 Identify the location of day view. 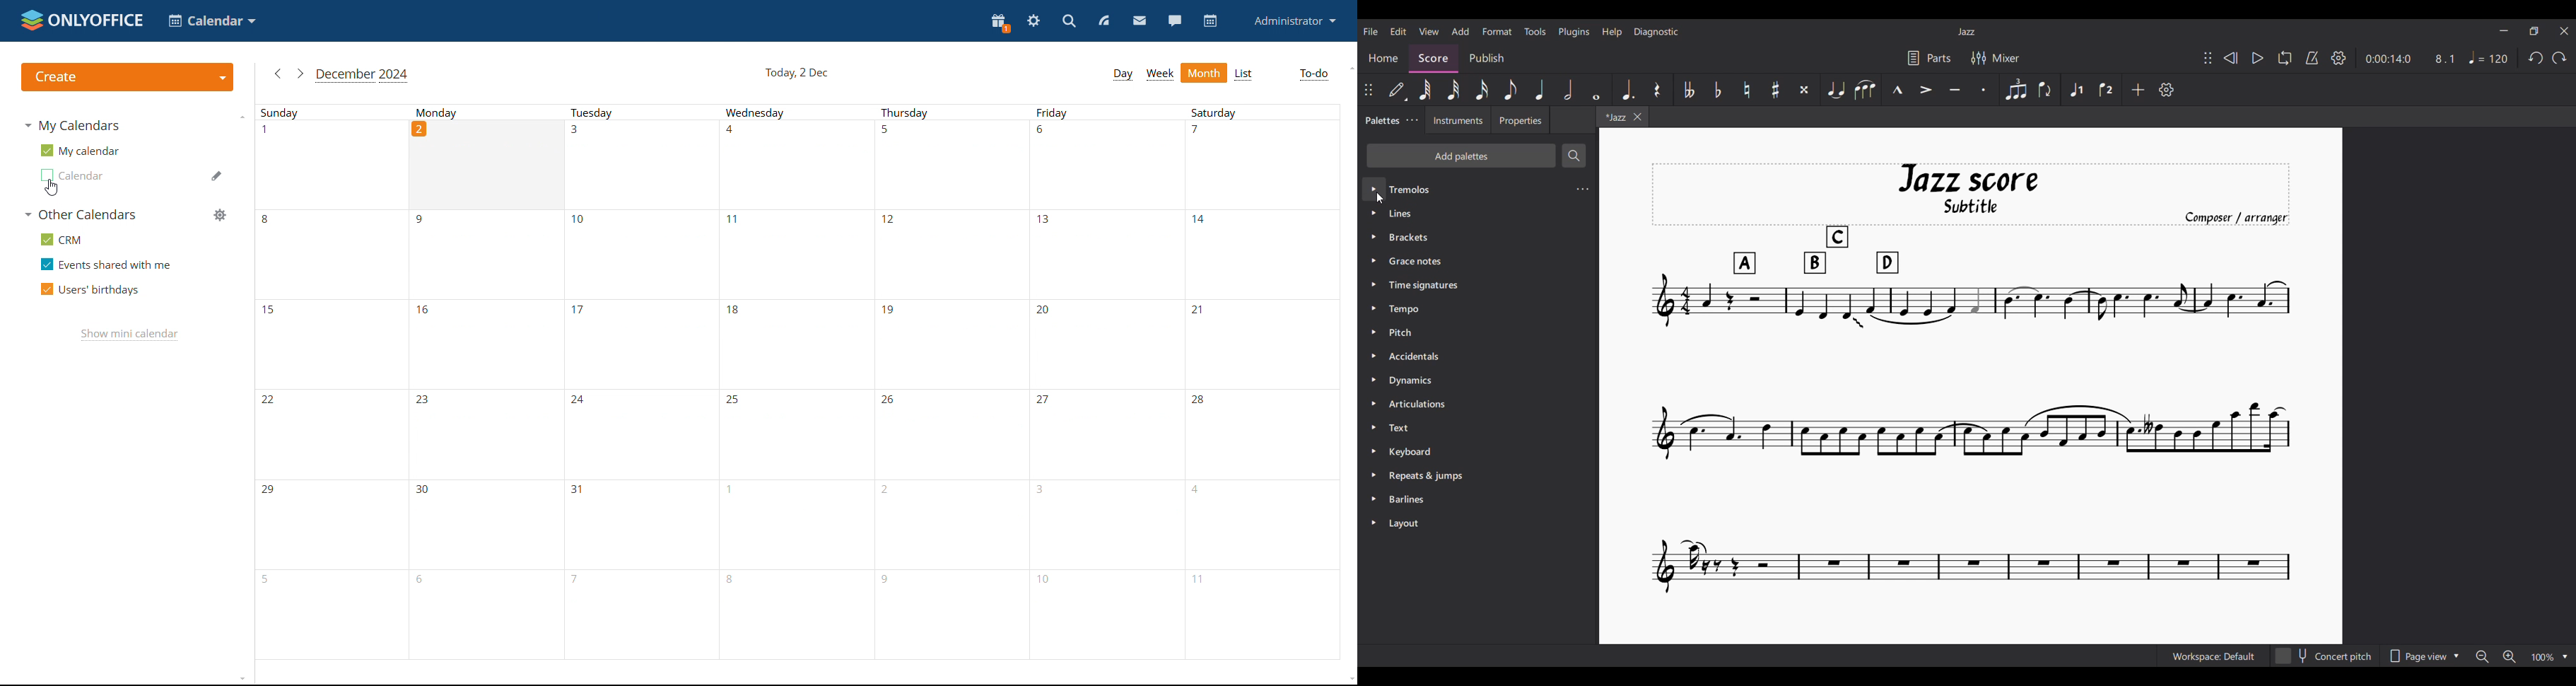
(1123, 74).